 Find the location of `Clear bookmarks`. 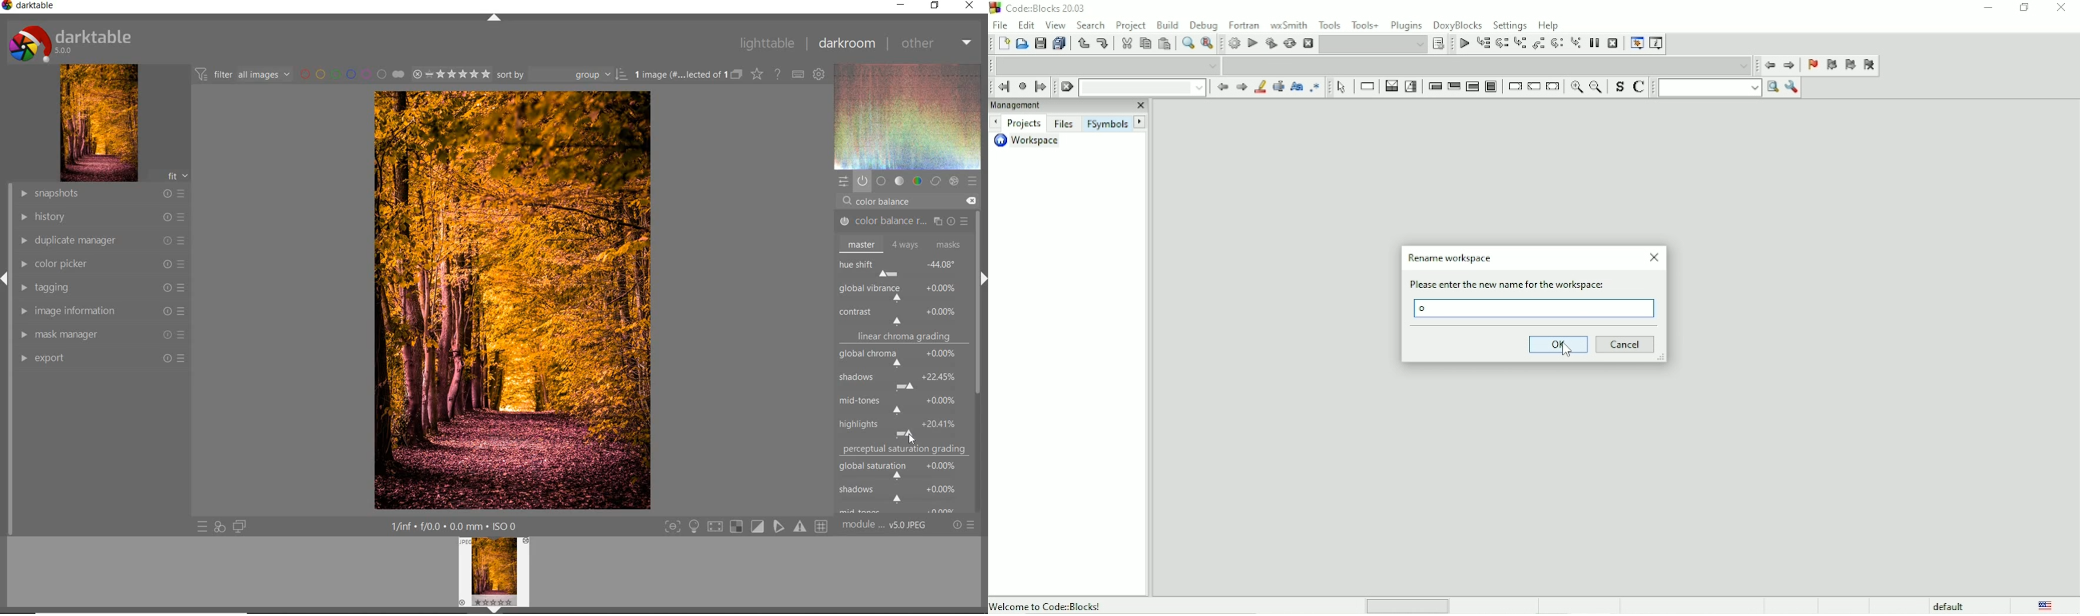

Clear bookmarks is located at coordinates (1869, 66).